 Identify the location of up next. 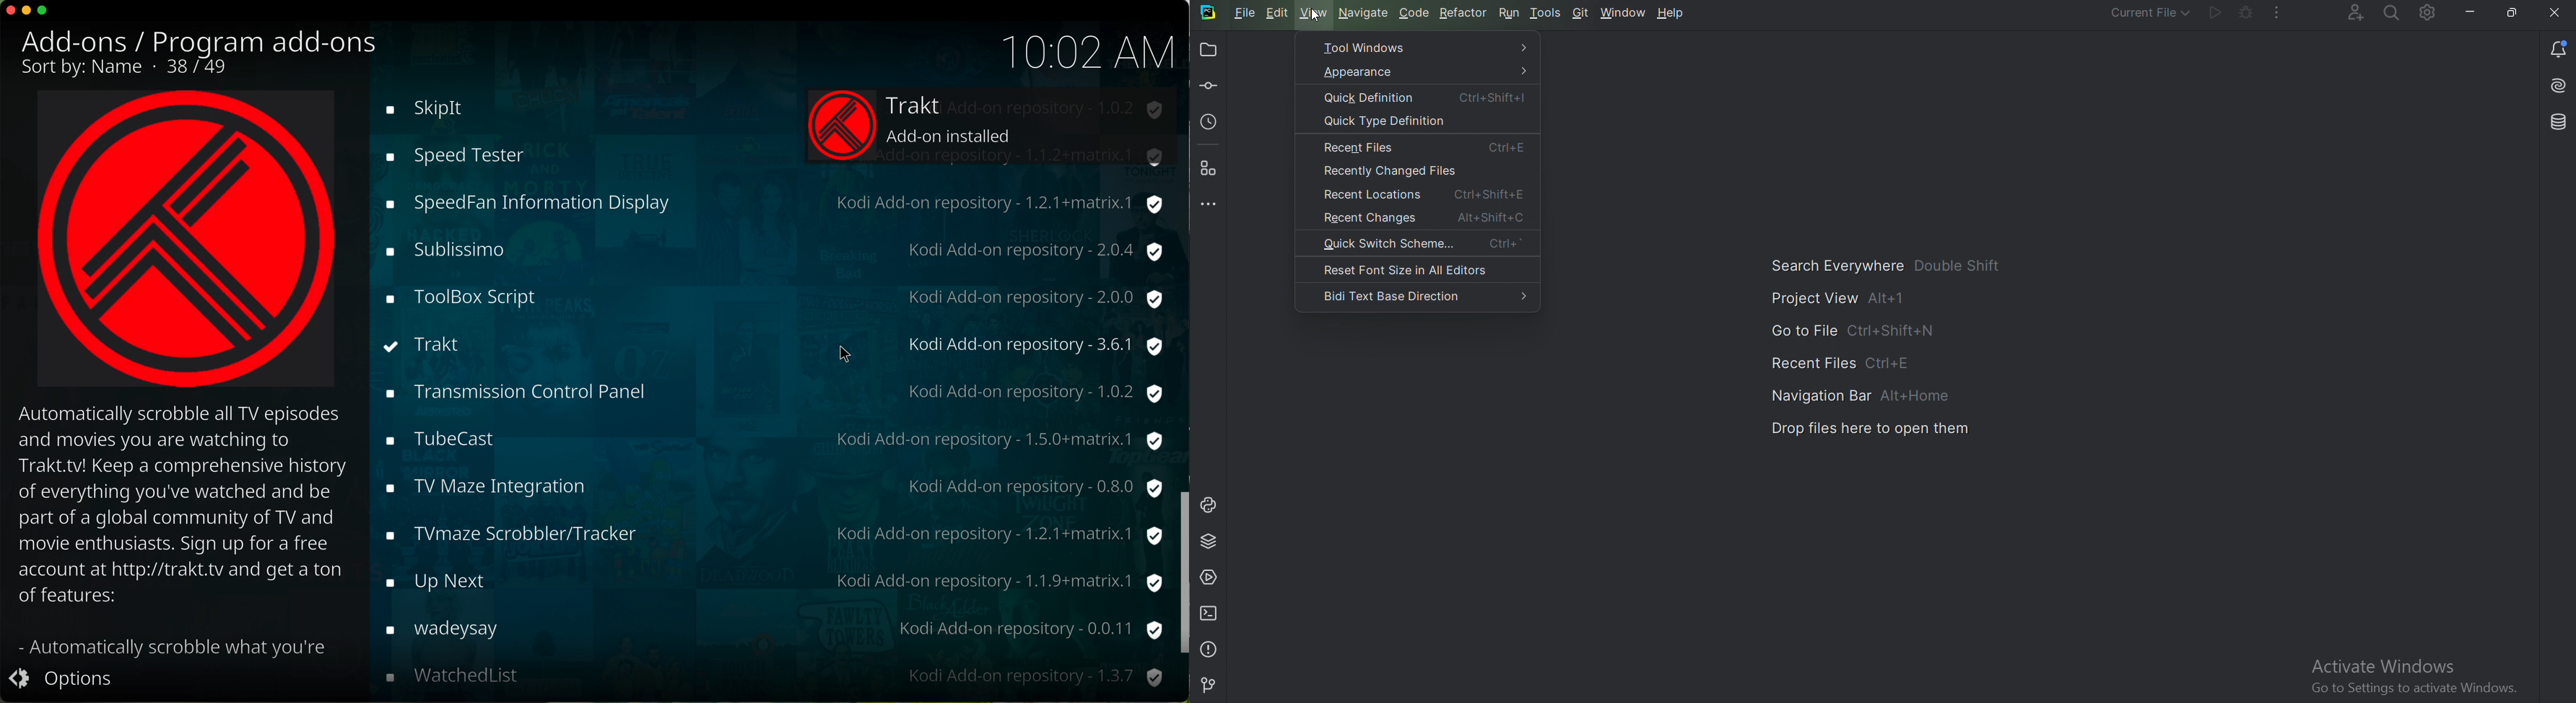
(773, 390).